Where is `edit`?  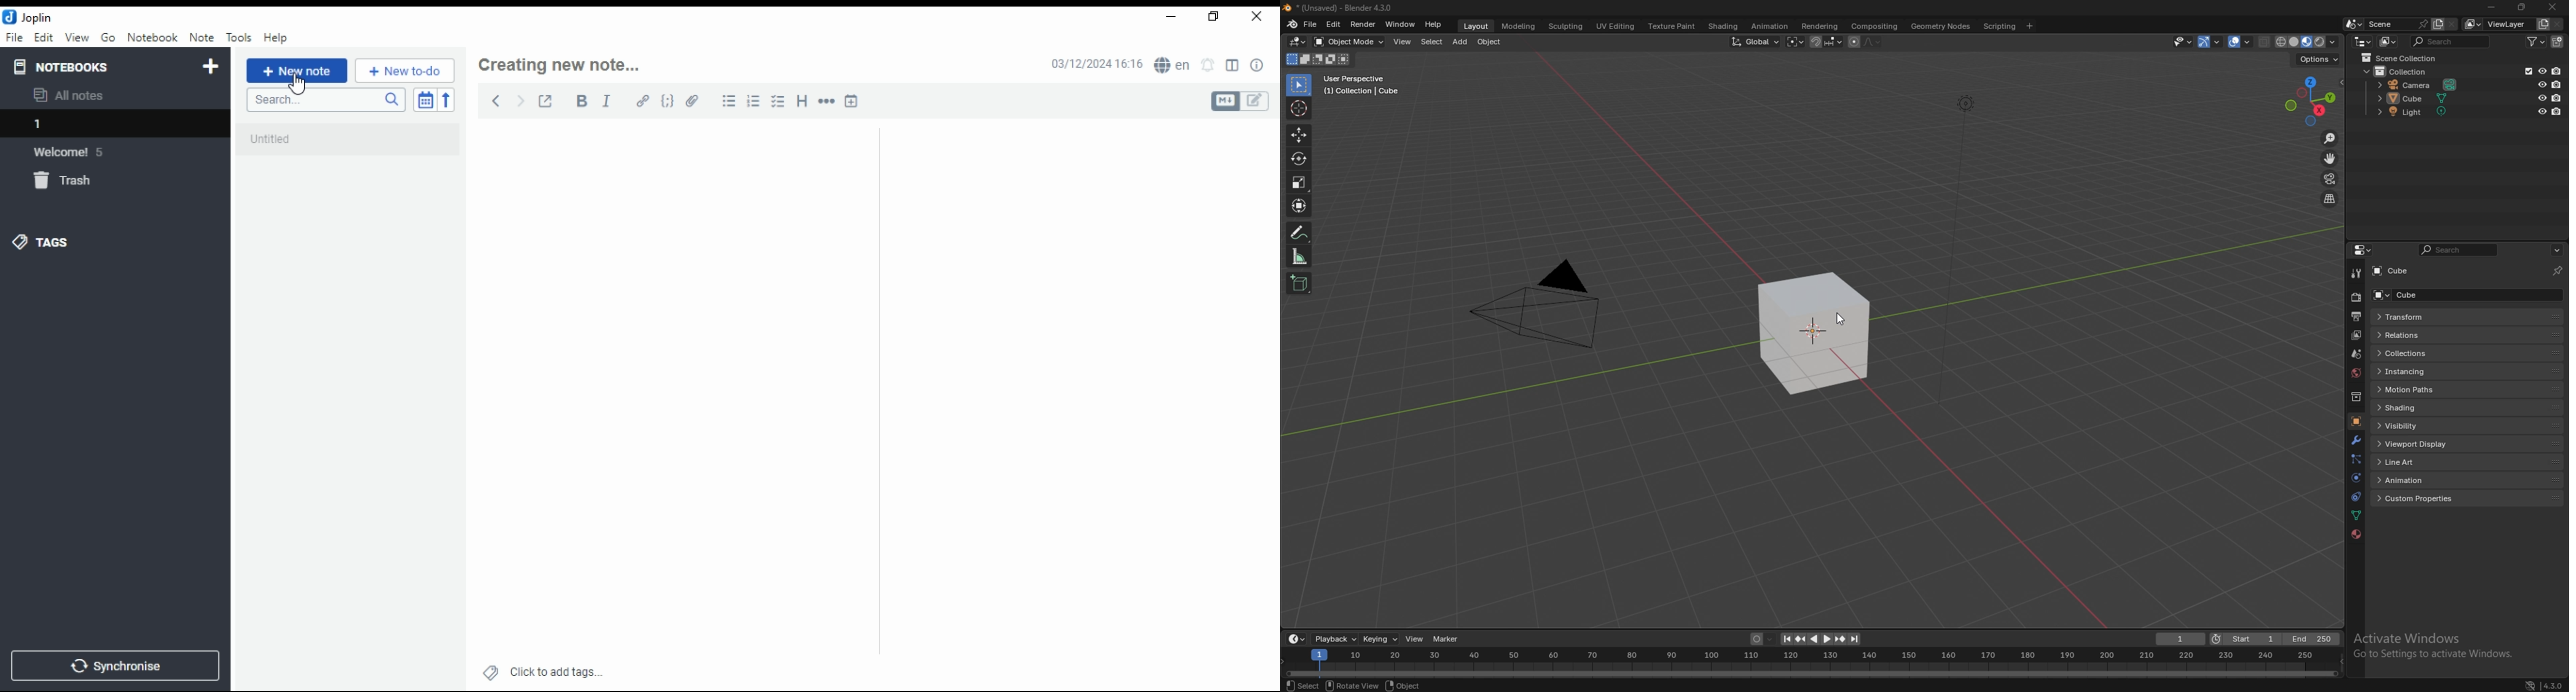 edit is located at coordinates (43, 36).